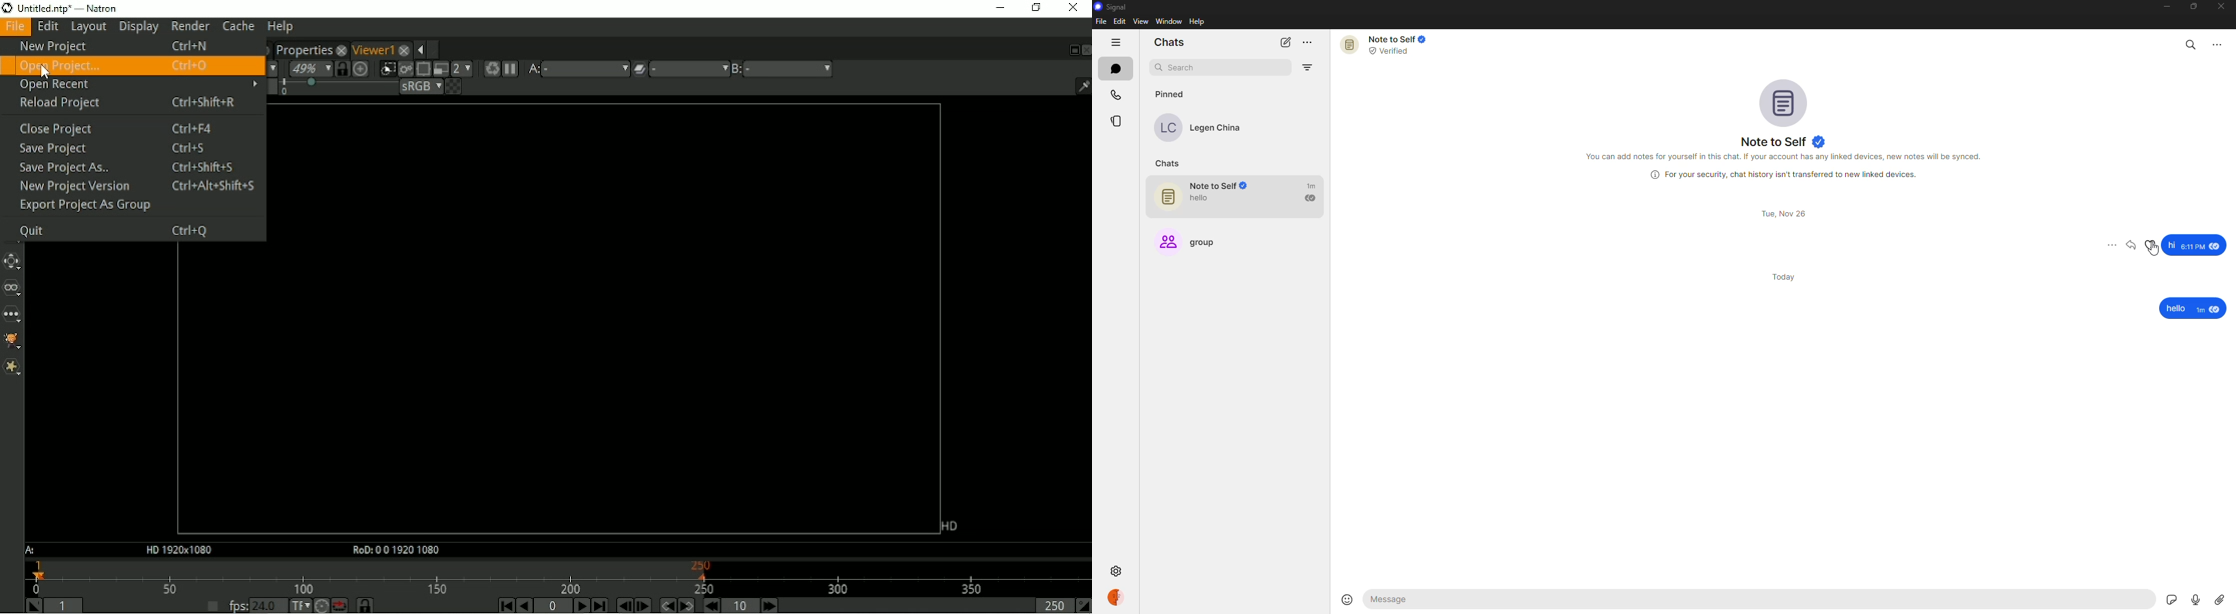 The width and height of the screenshot is (2240, 616). I want to click on more, so click(2106, 246).